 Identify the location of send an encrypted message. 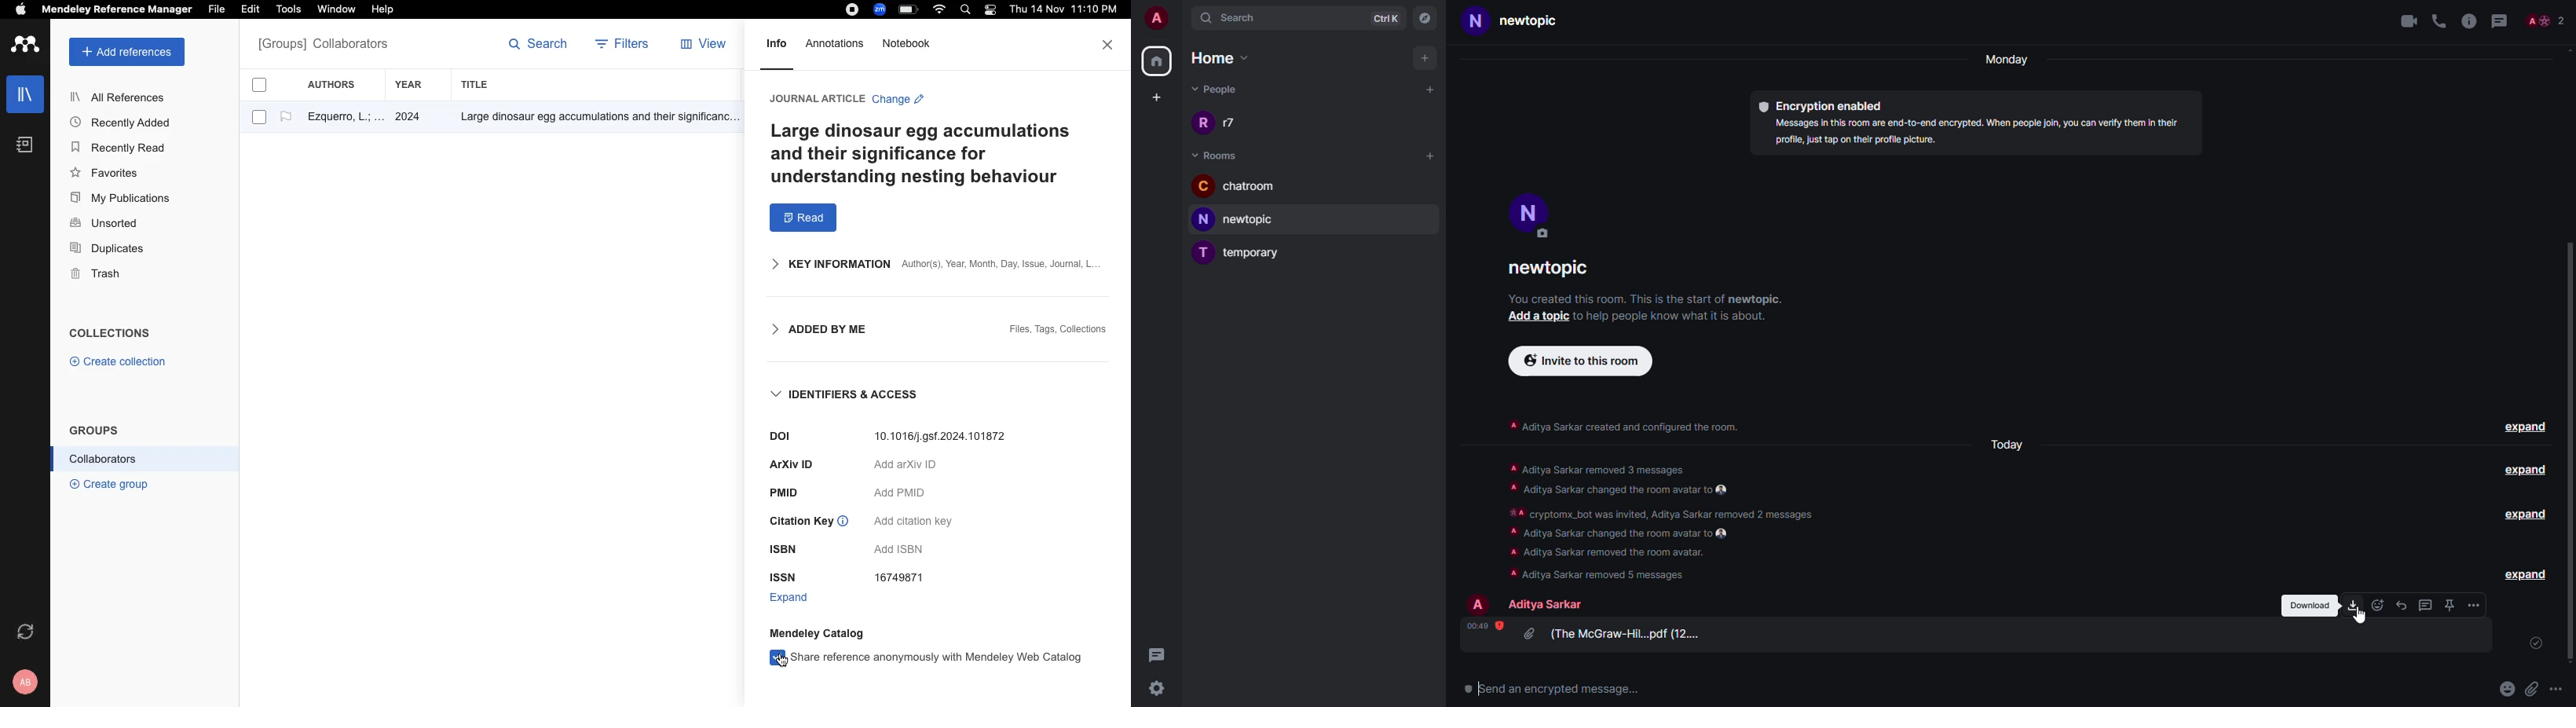
(1551, 685).